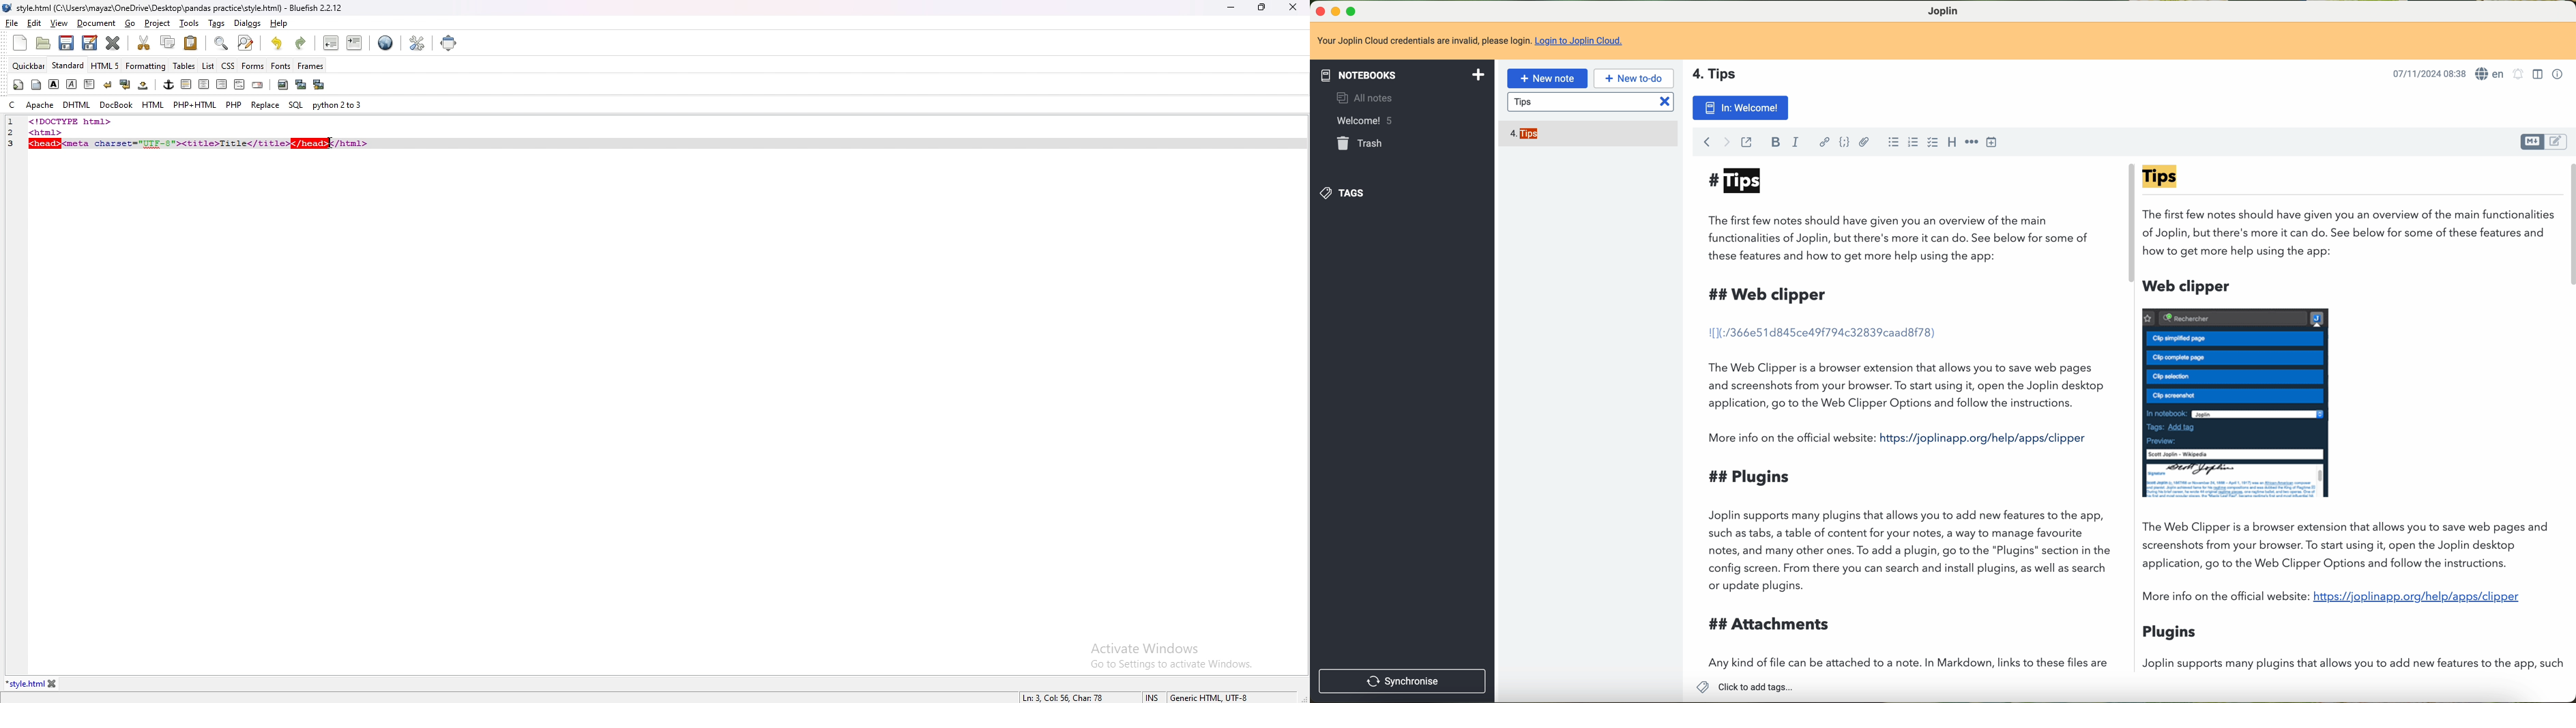 The height and width of the screenshot is (728, 2576). I want to click on toggle editors, so click(2530, 142).